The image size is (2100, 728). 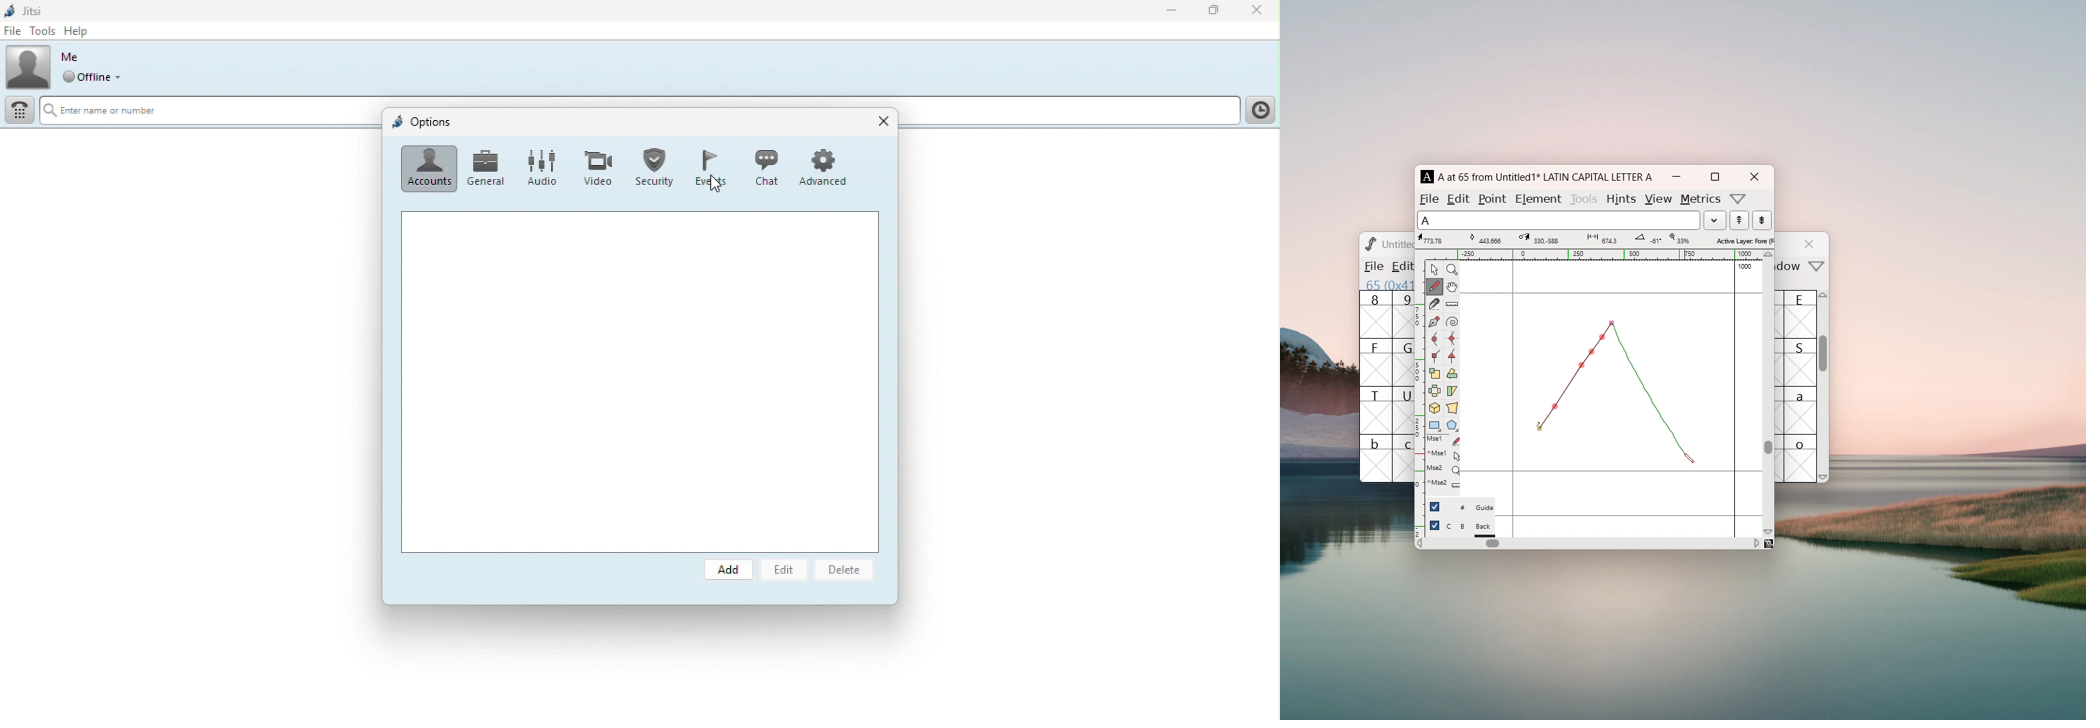 I want to click on draw shape, so click(x=1613, y=391).